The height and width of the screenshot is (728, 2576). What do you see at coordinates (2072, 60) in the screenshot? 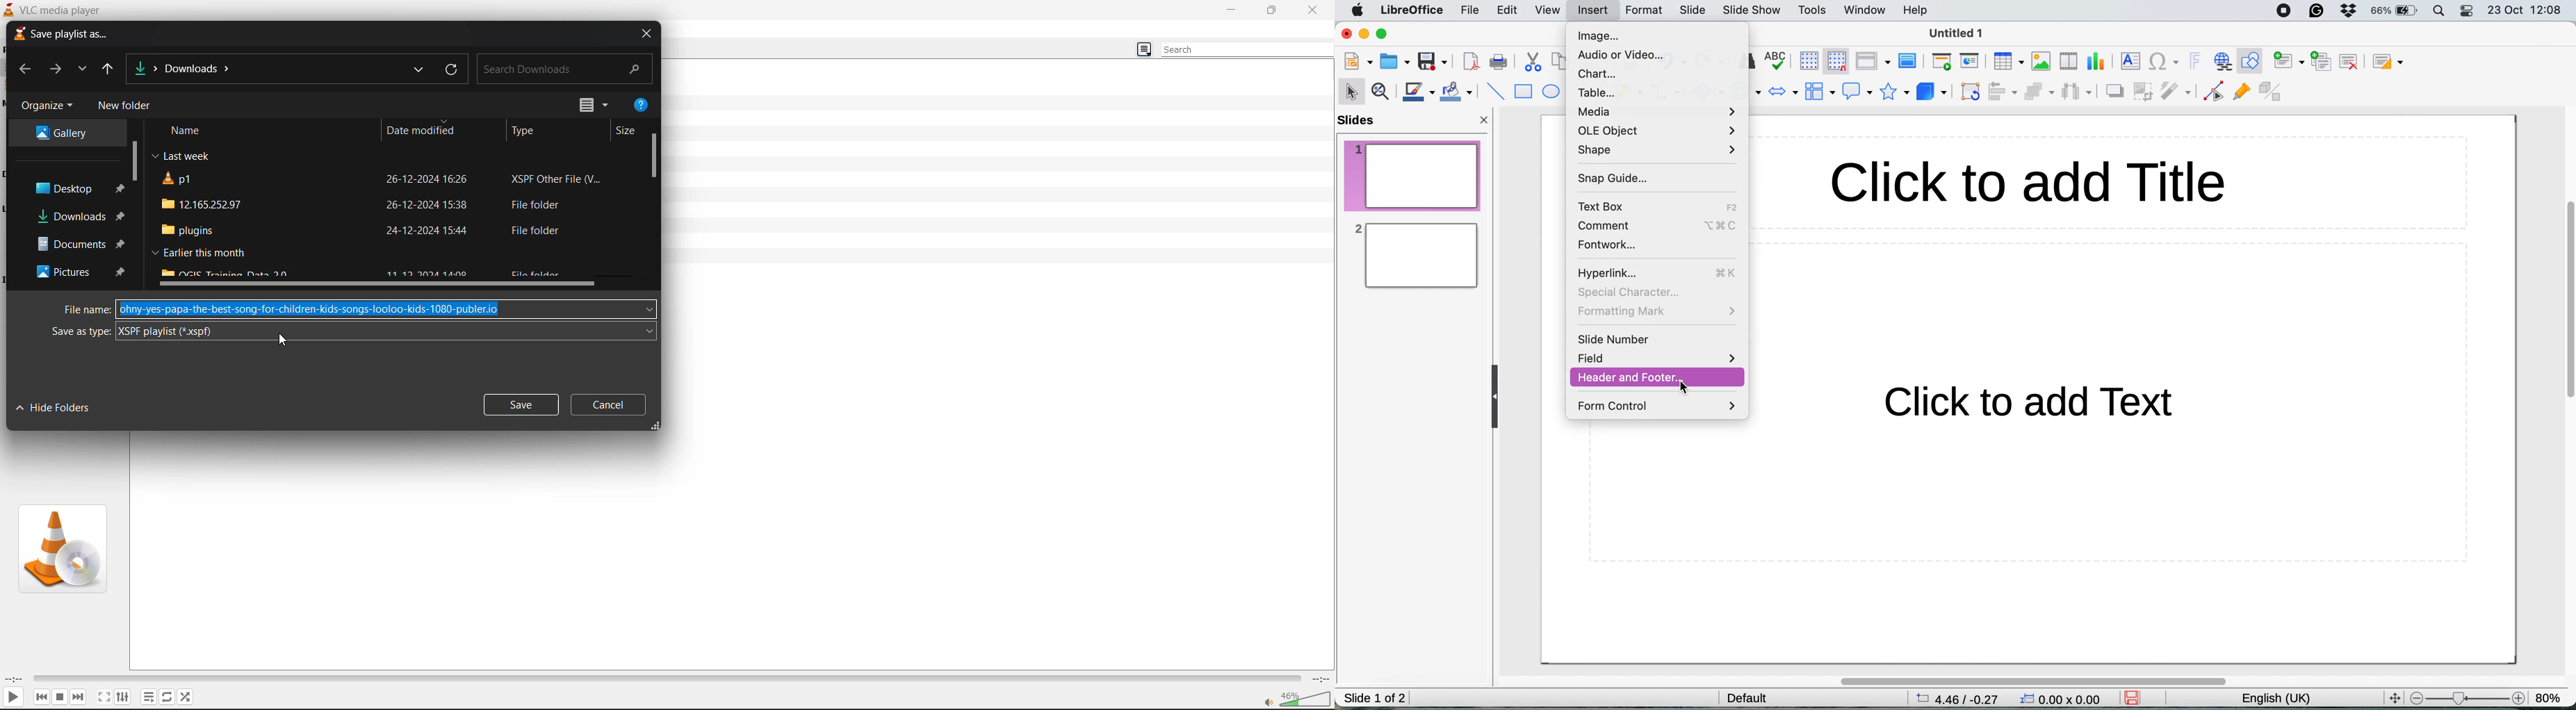
I see `insert audio video` at bounding box center [2072, 60].